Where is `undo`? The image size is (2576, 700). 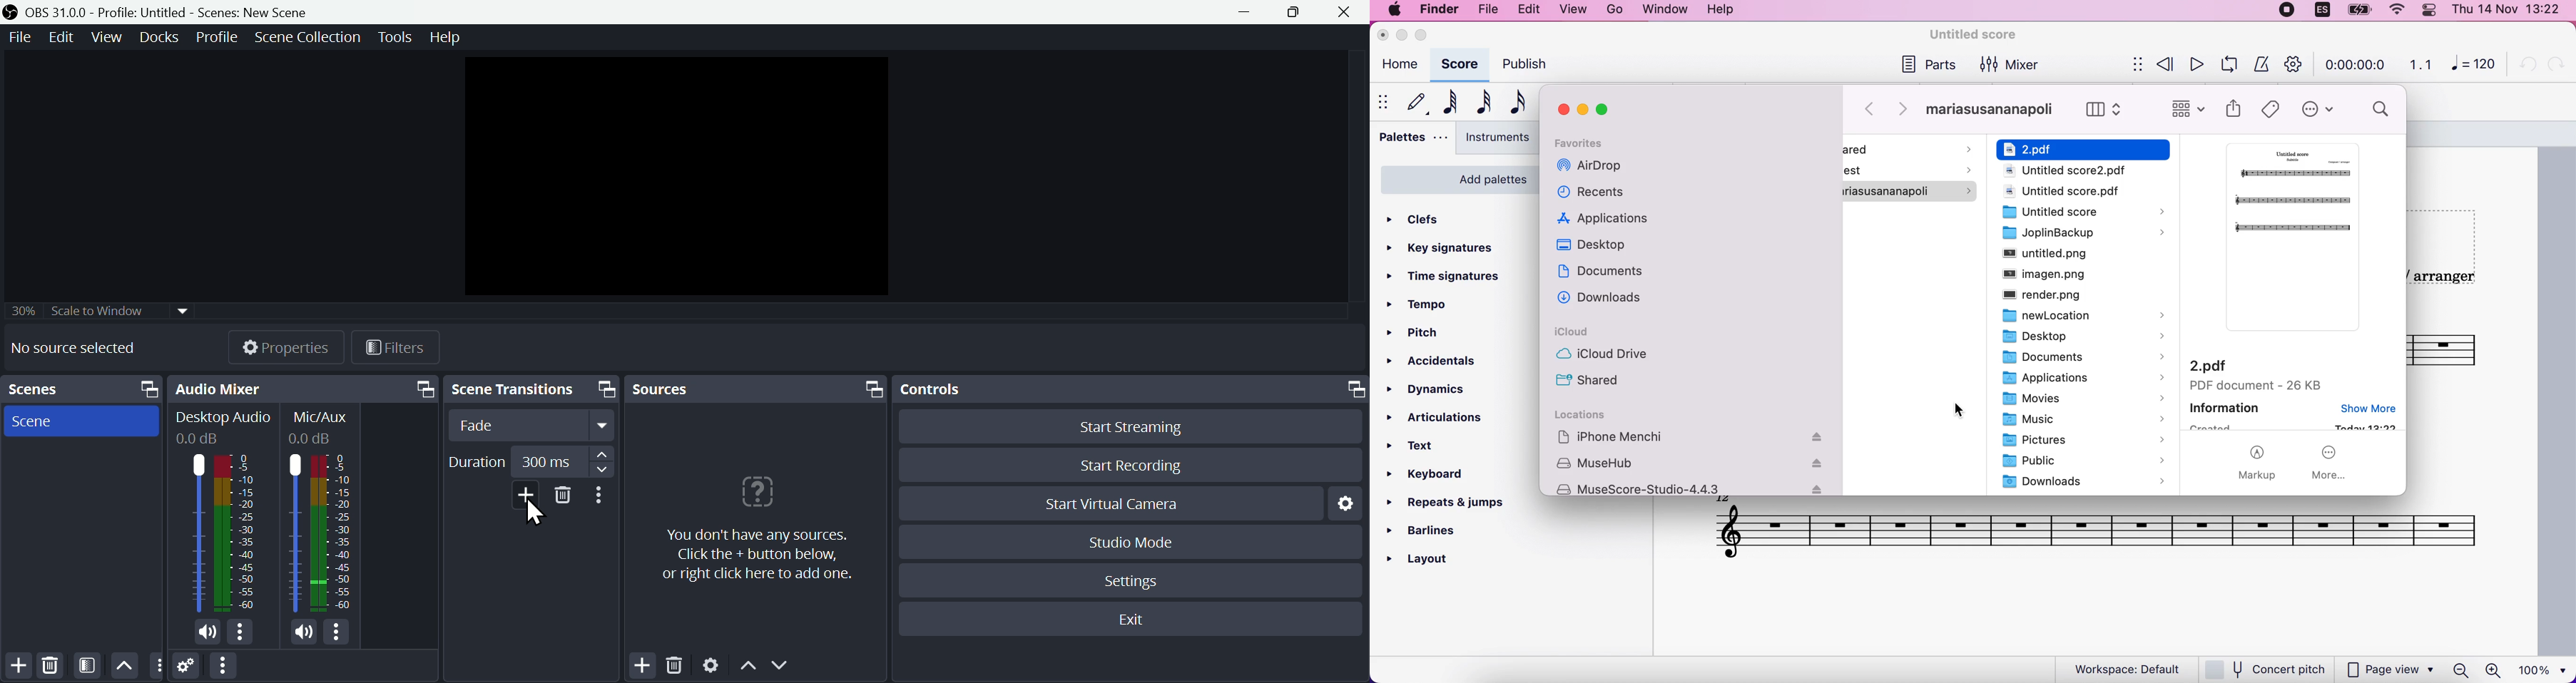 undo is located at coordinates (2528, 66).